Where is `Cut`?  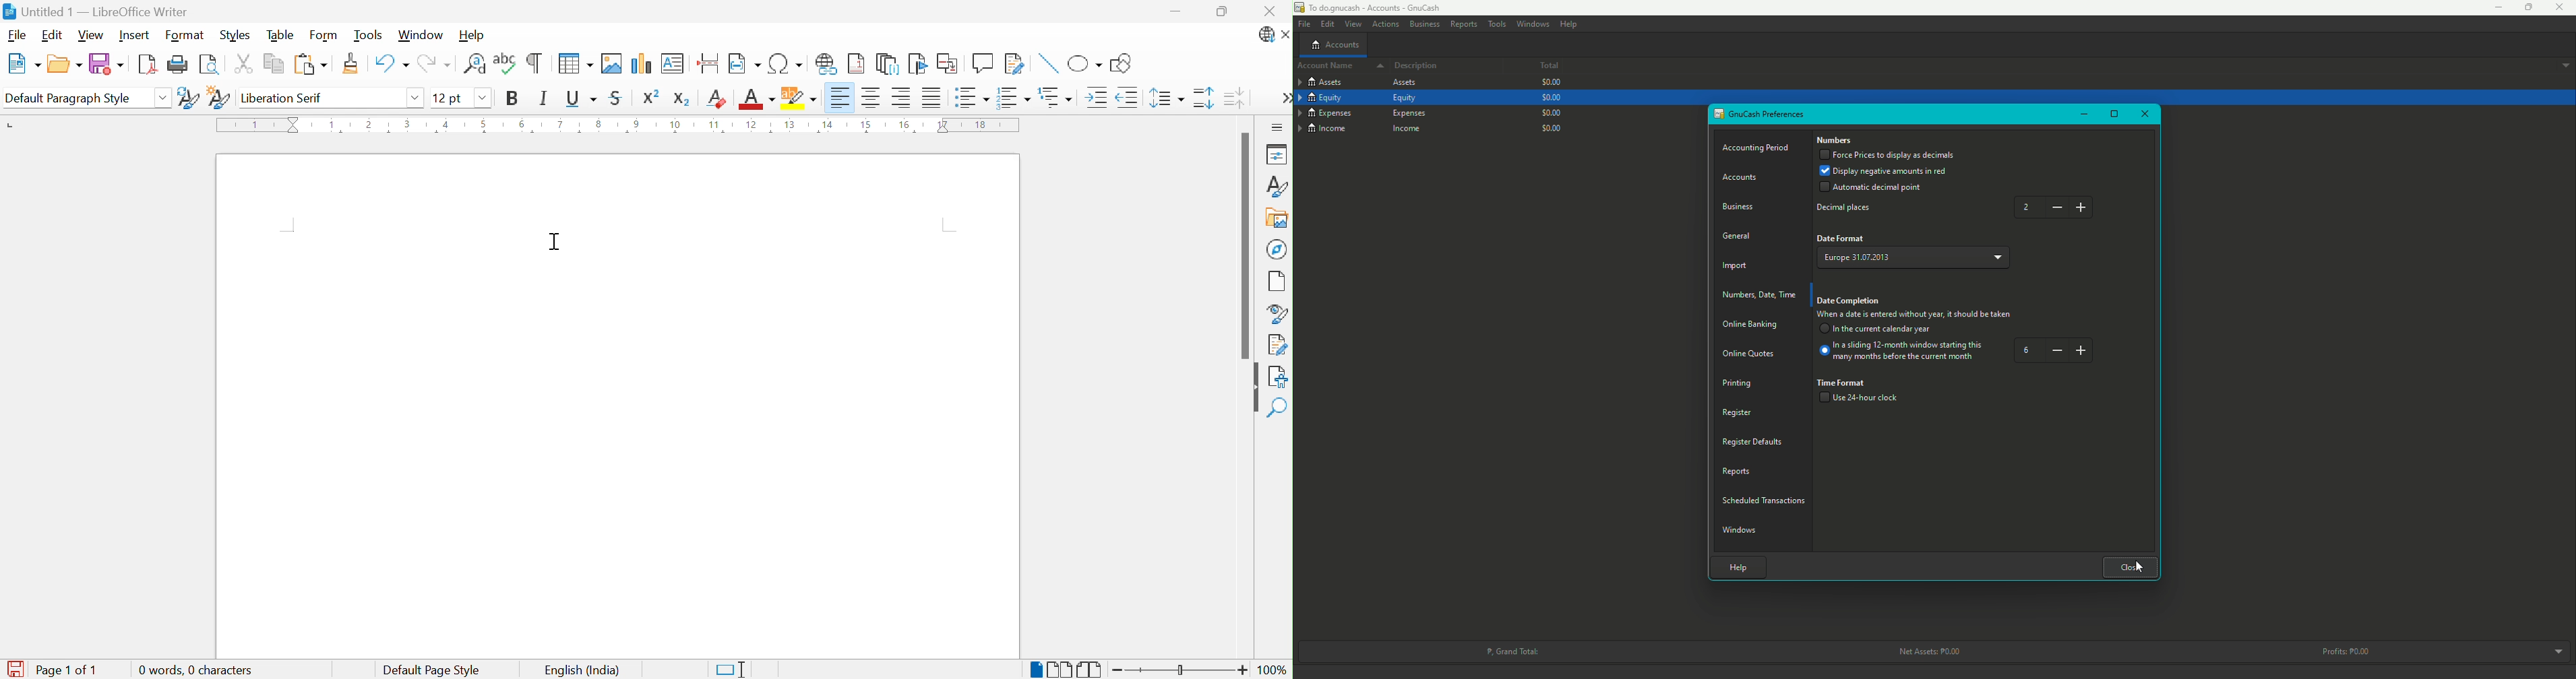
Cut is located at coordinates (243, 63).